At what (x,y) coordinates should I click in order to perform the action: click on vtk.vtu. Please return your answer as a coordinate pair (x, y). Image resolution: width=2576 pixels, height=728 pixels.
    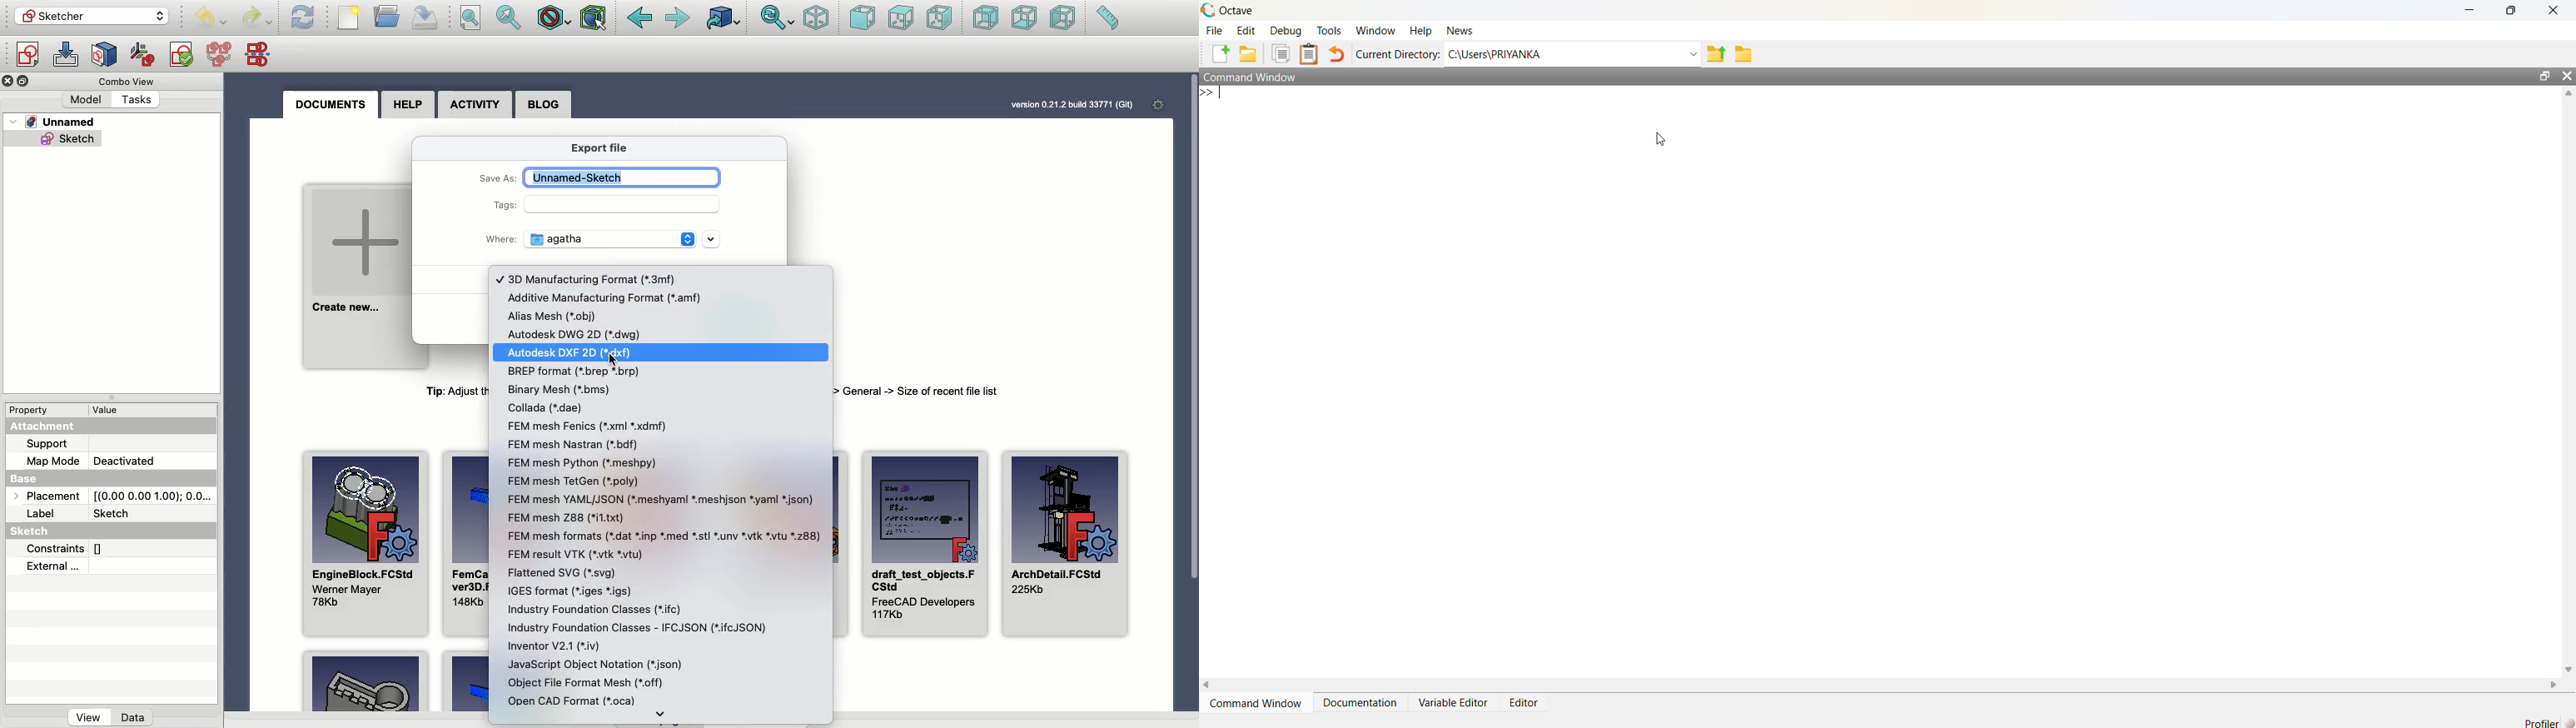
    Looking at the image, I should click on (578, 555).